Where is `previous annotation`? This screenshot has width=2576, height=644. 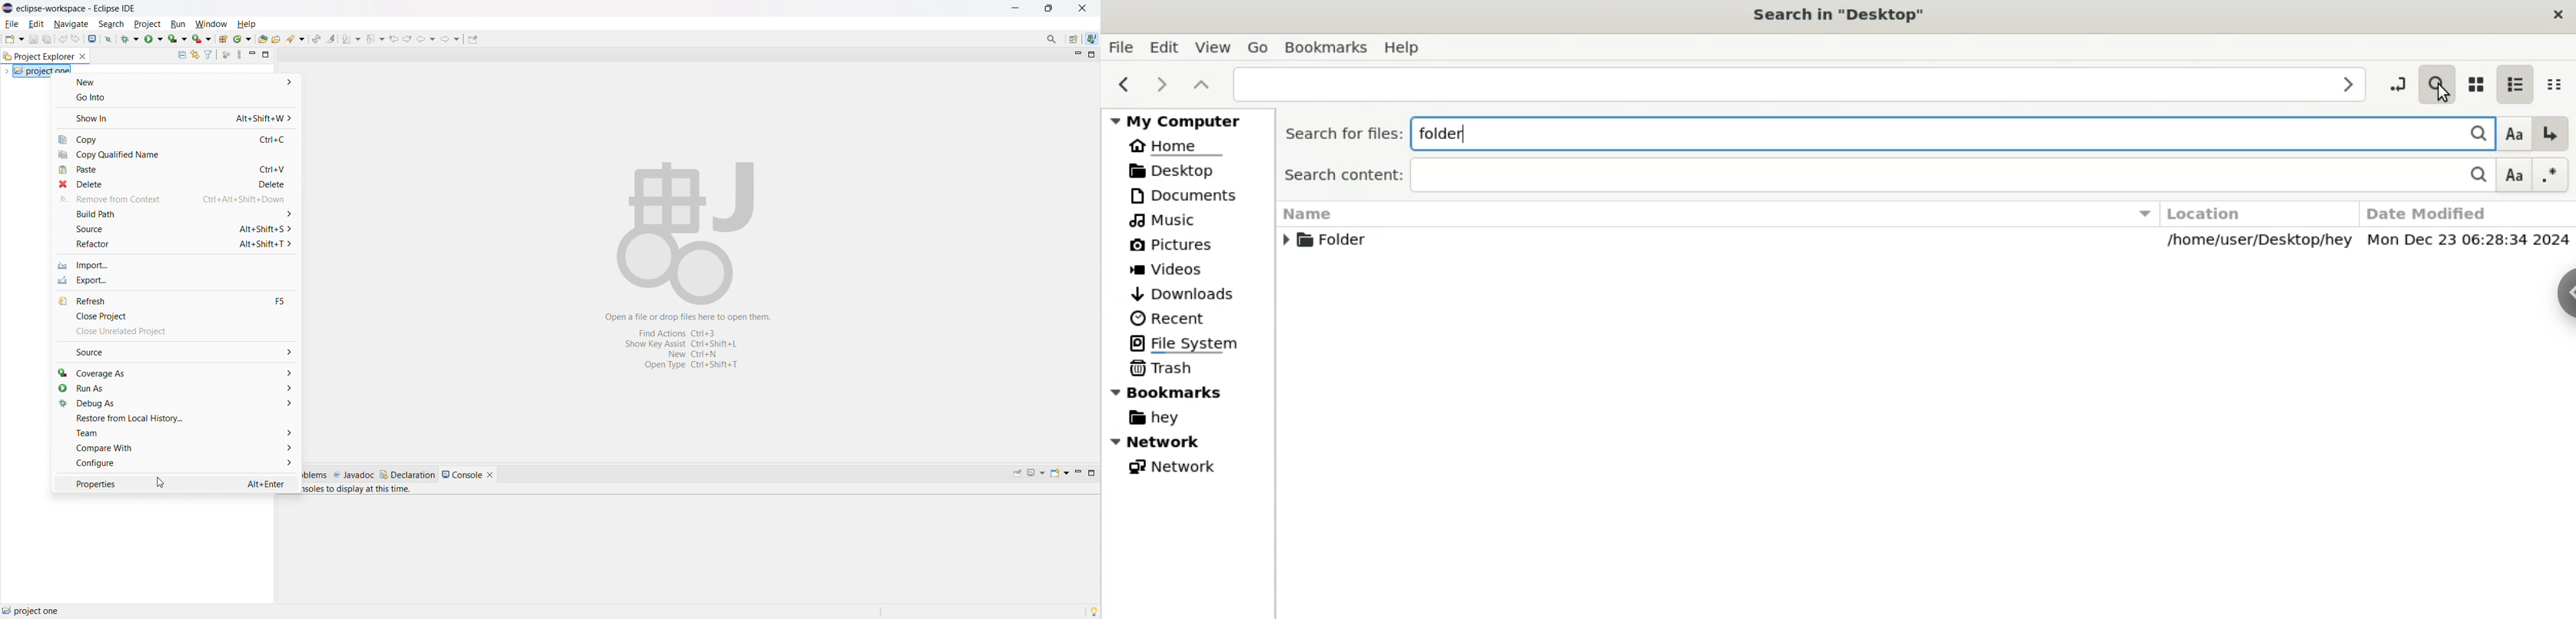
previous annotation is located at coordinates (375, 38).